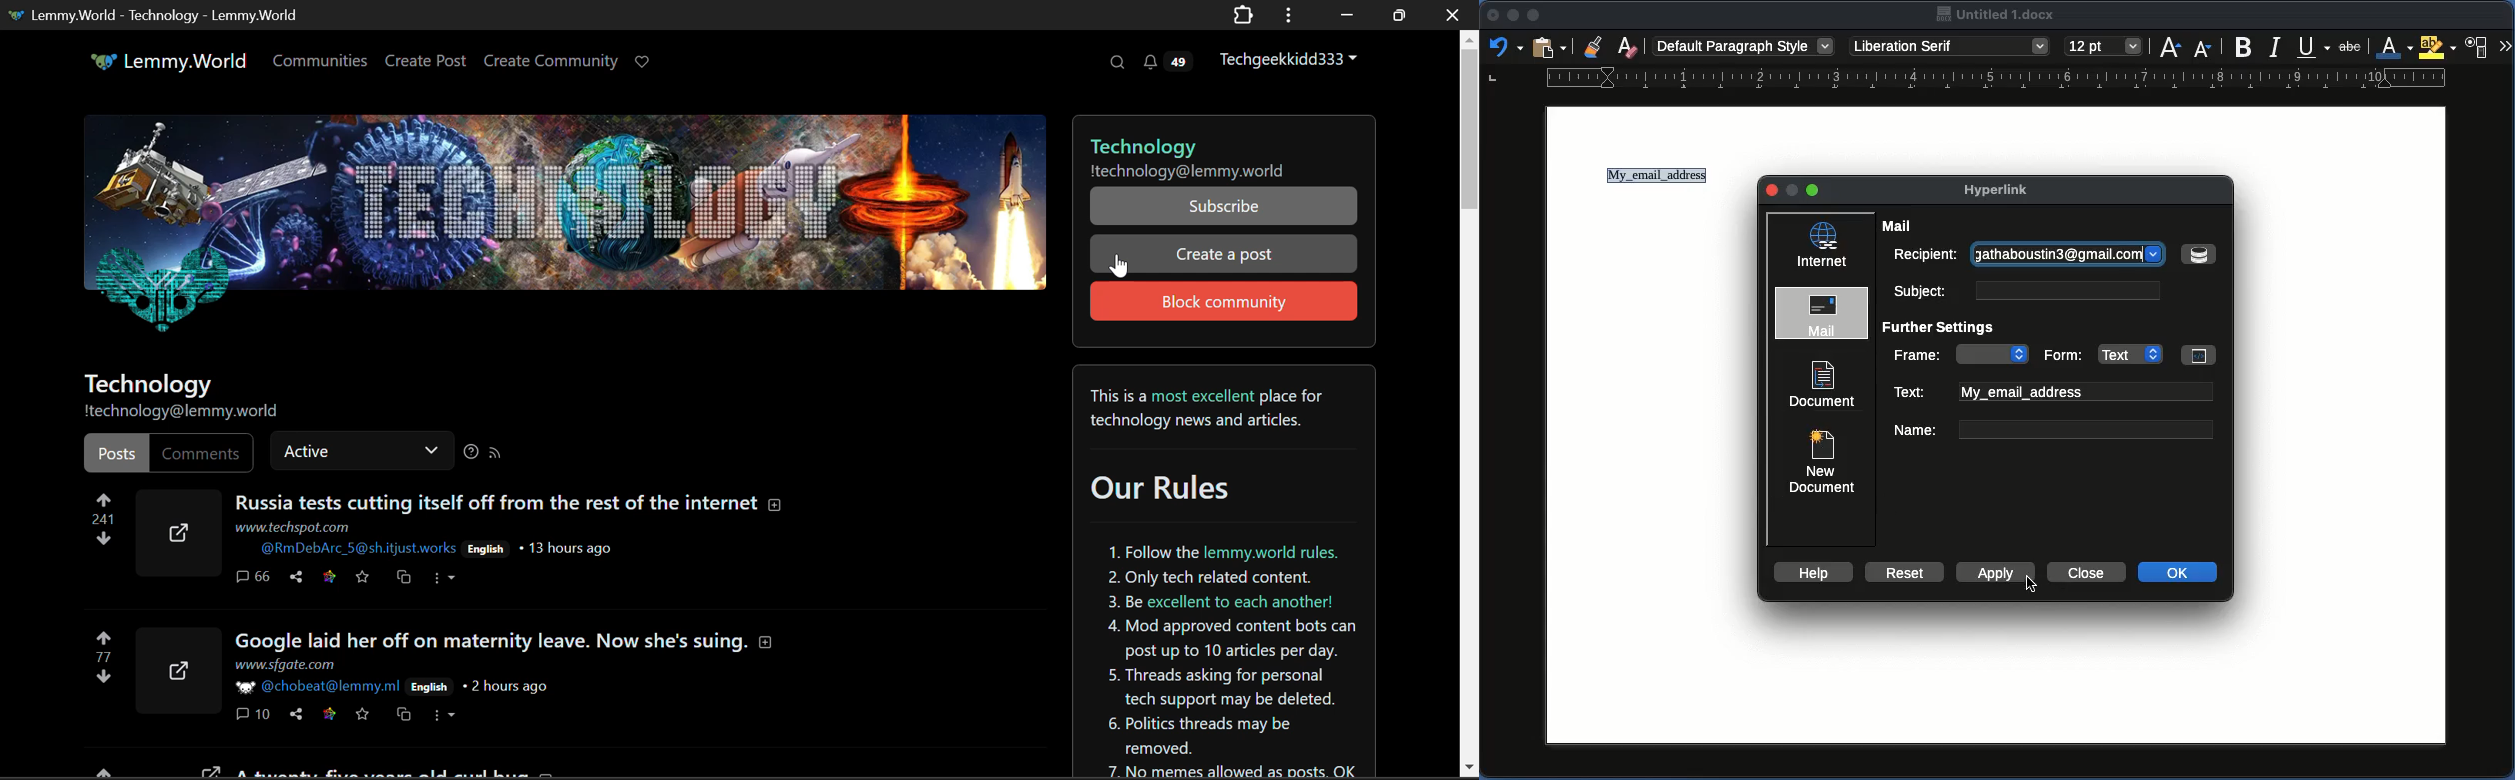 The width and height of the screenshot is (2520, 784). What do you see at coordinates (2005, 192) in the screenshot?
I see `Hyperlink` at bounding box center [2005, 192].